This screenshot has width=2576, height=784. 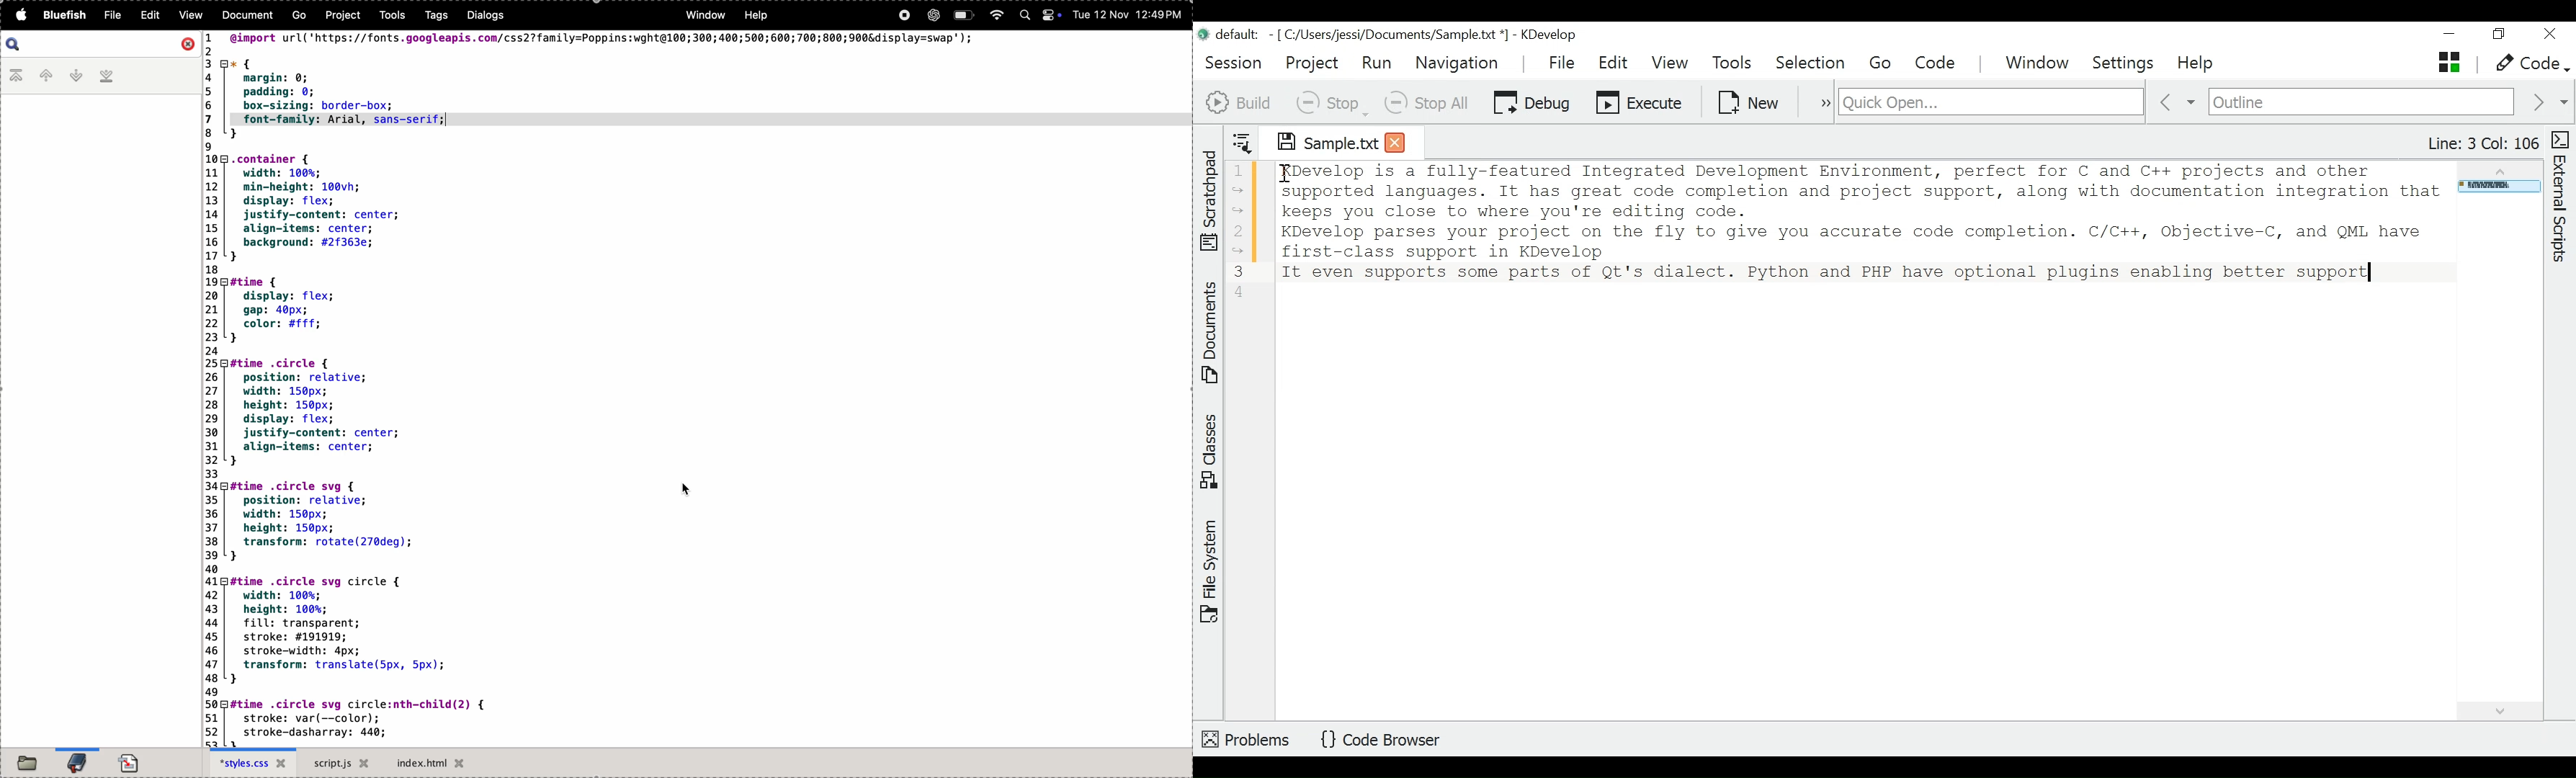 I want to click on minimize, so click(x=2451, y=35).